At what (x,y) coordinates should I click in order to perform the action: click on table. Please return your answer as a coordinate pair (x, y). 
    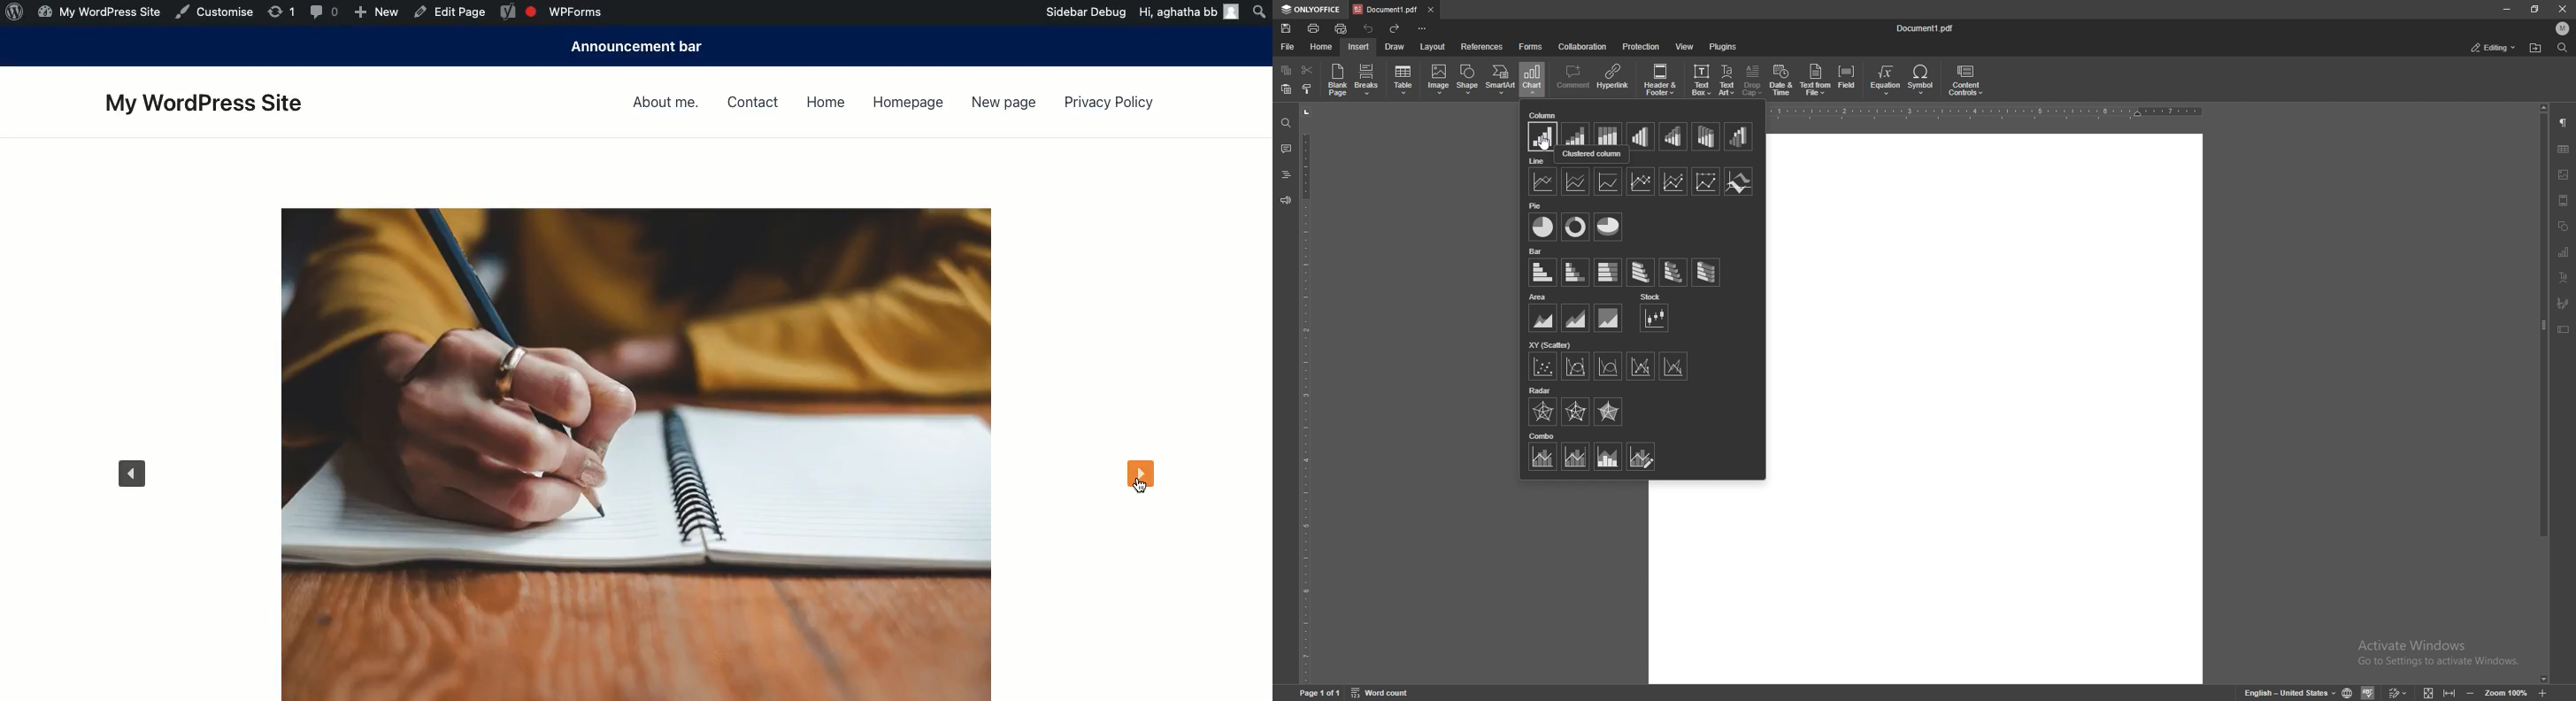
    Looking at the image, I should click on (2565, 149).